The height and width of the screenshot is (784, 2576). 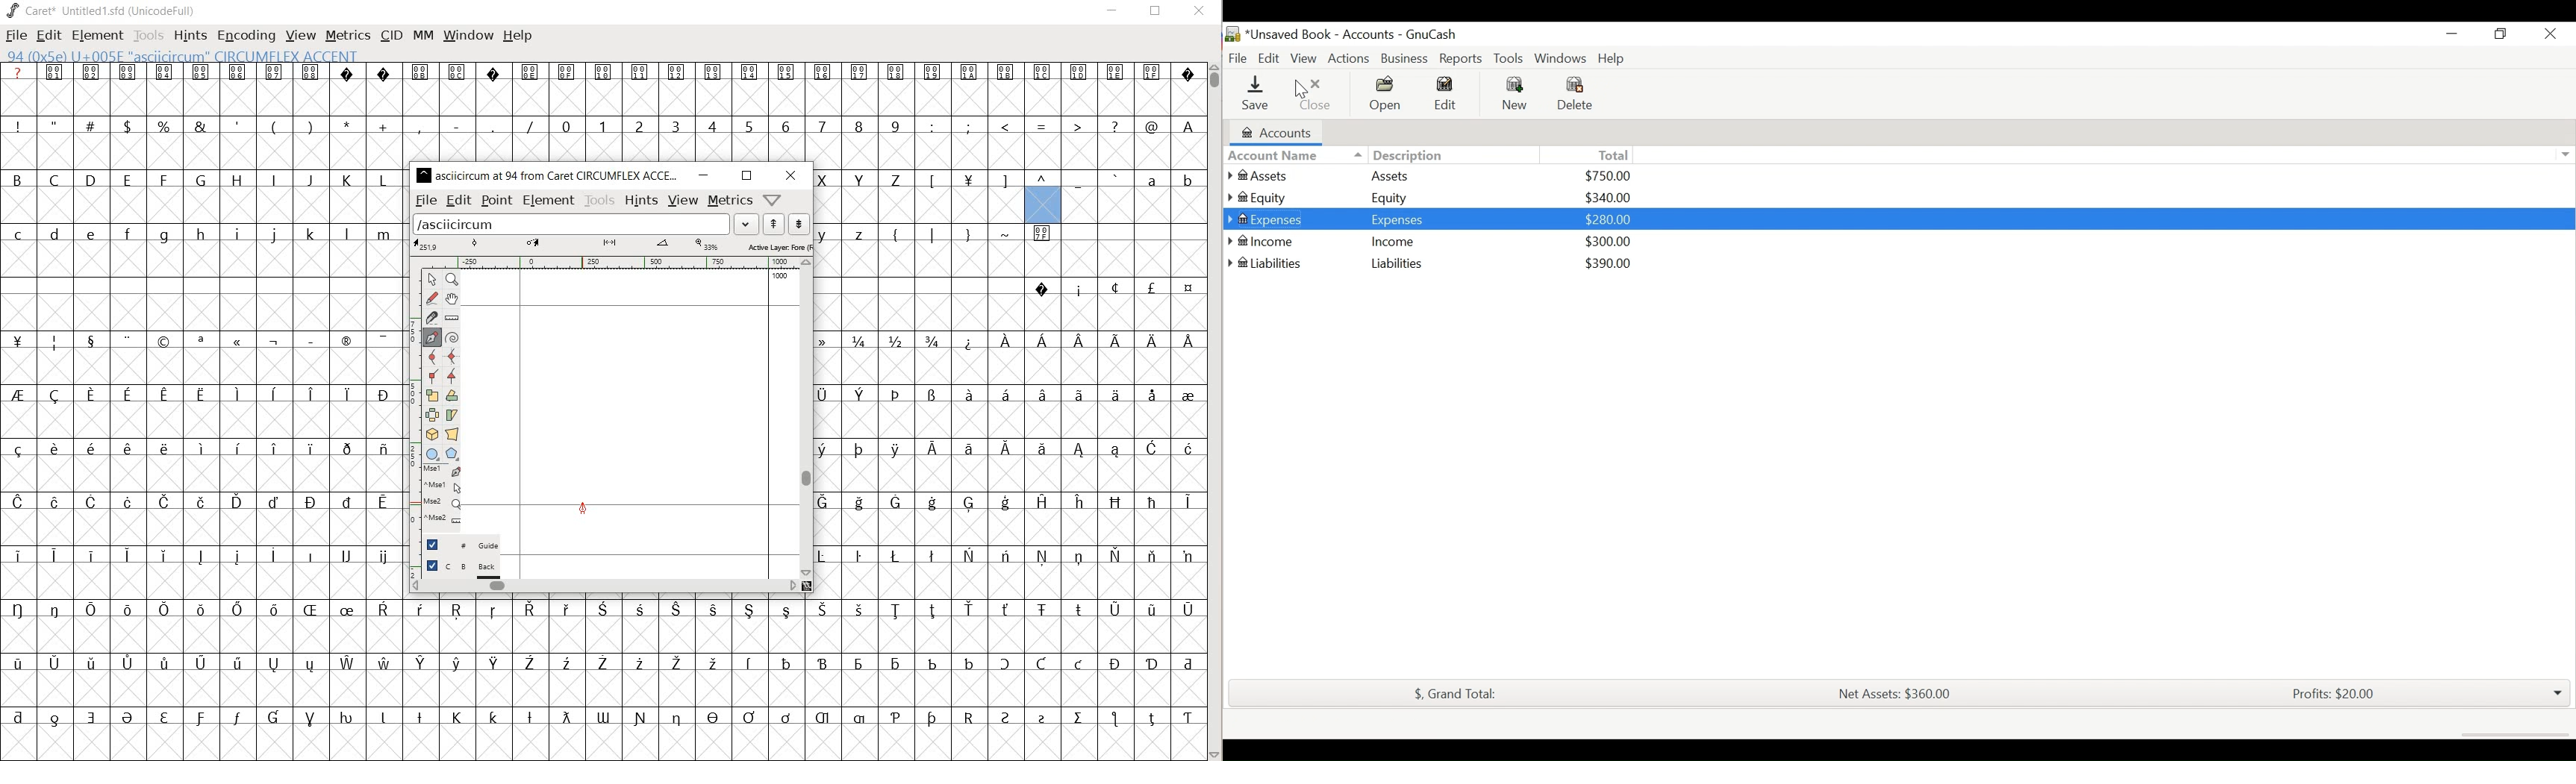 I want to click on GnuCash Desktop icon, so click(x=1233, y=35).